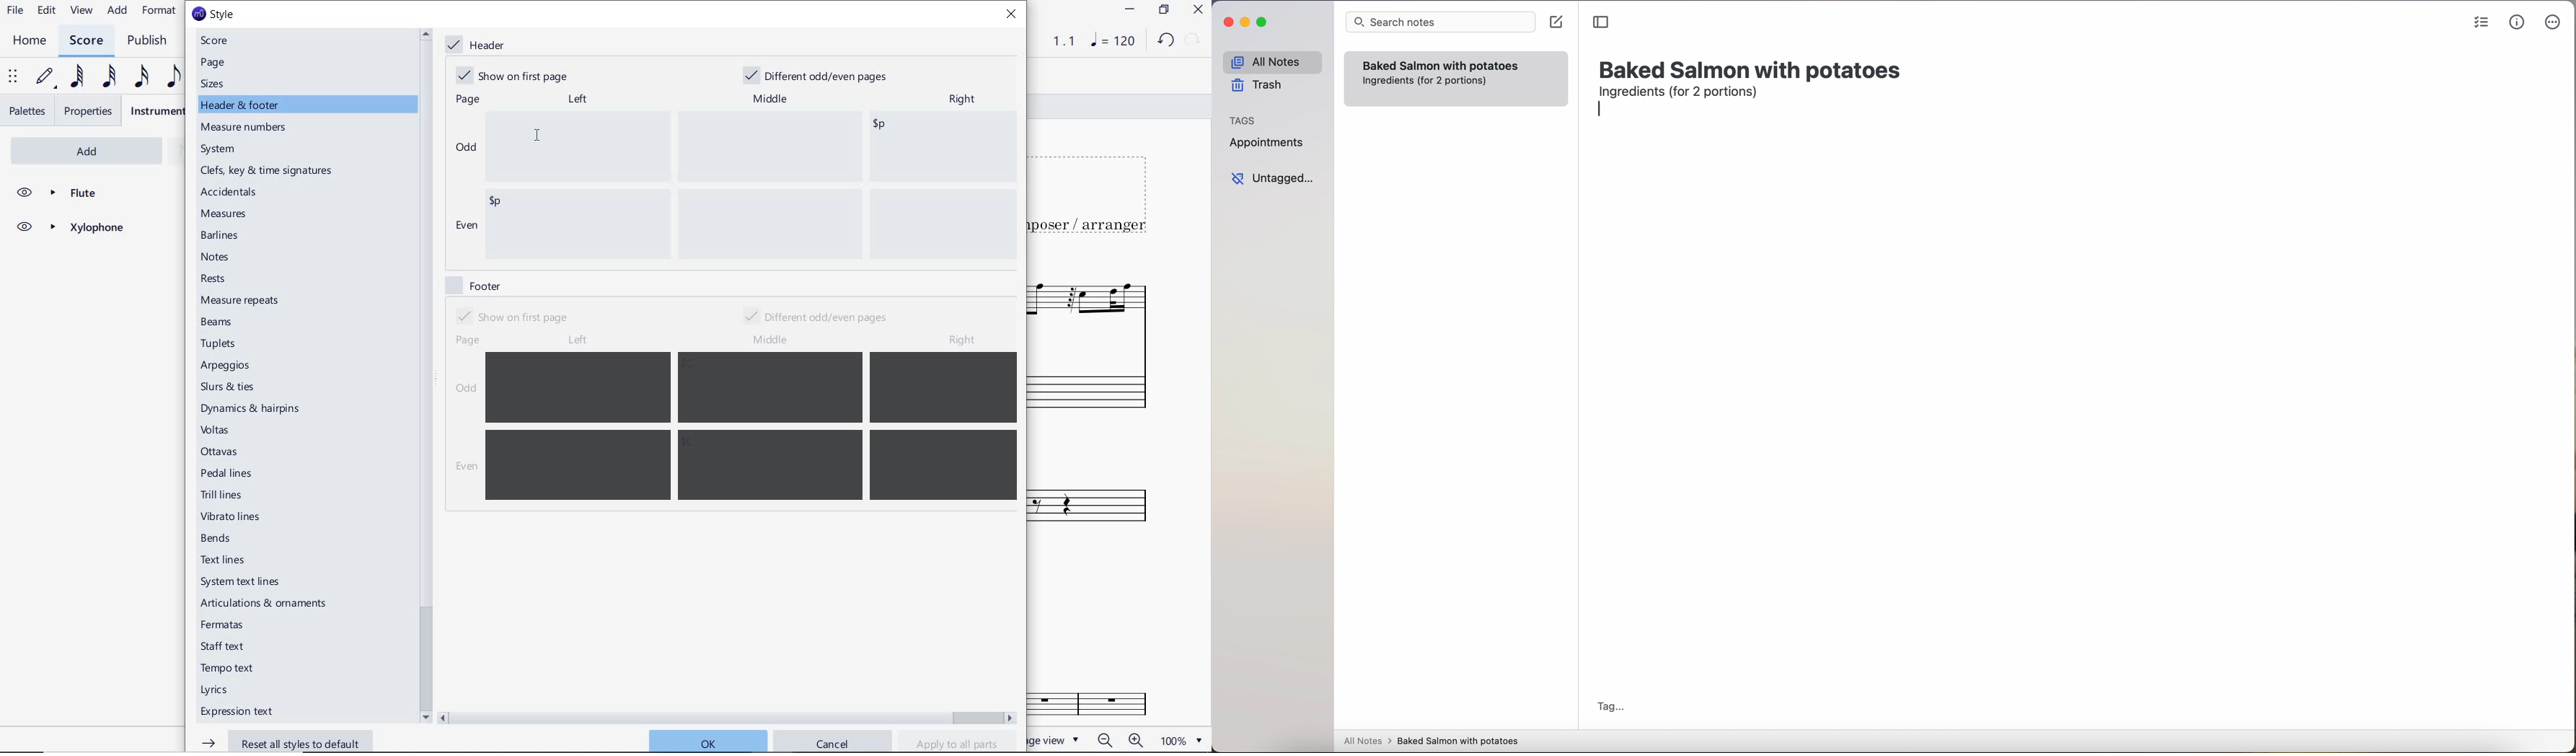 The image size is (2576, 756). I want to click on ADD, so click(118, 10).